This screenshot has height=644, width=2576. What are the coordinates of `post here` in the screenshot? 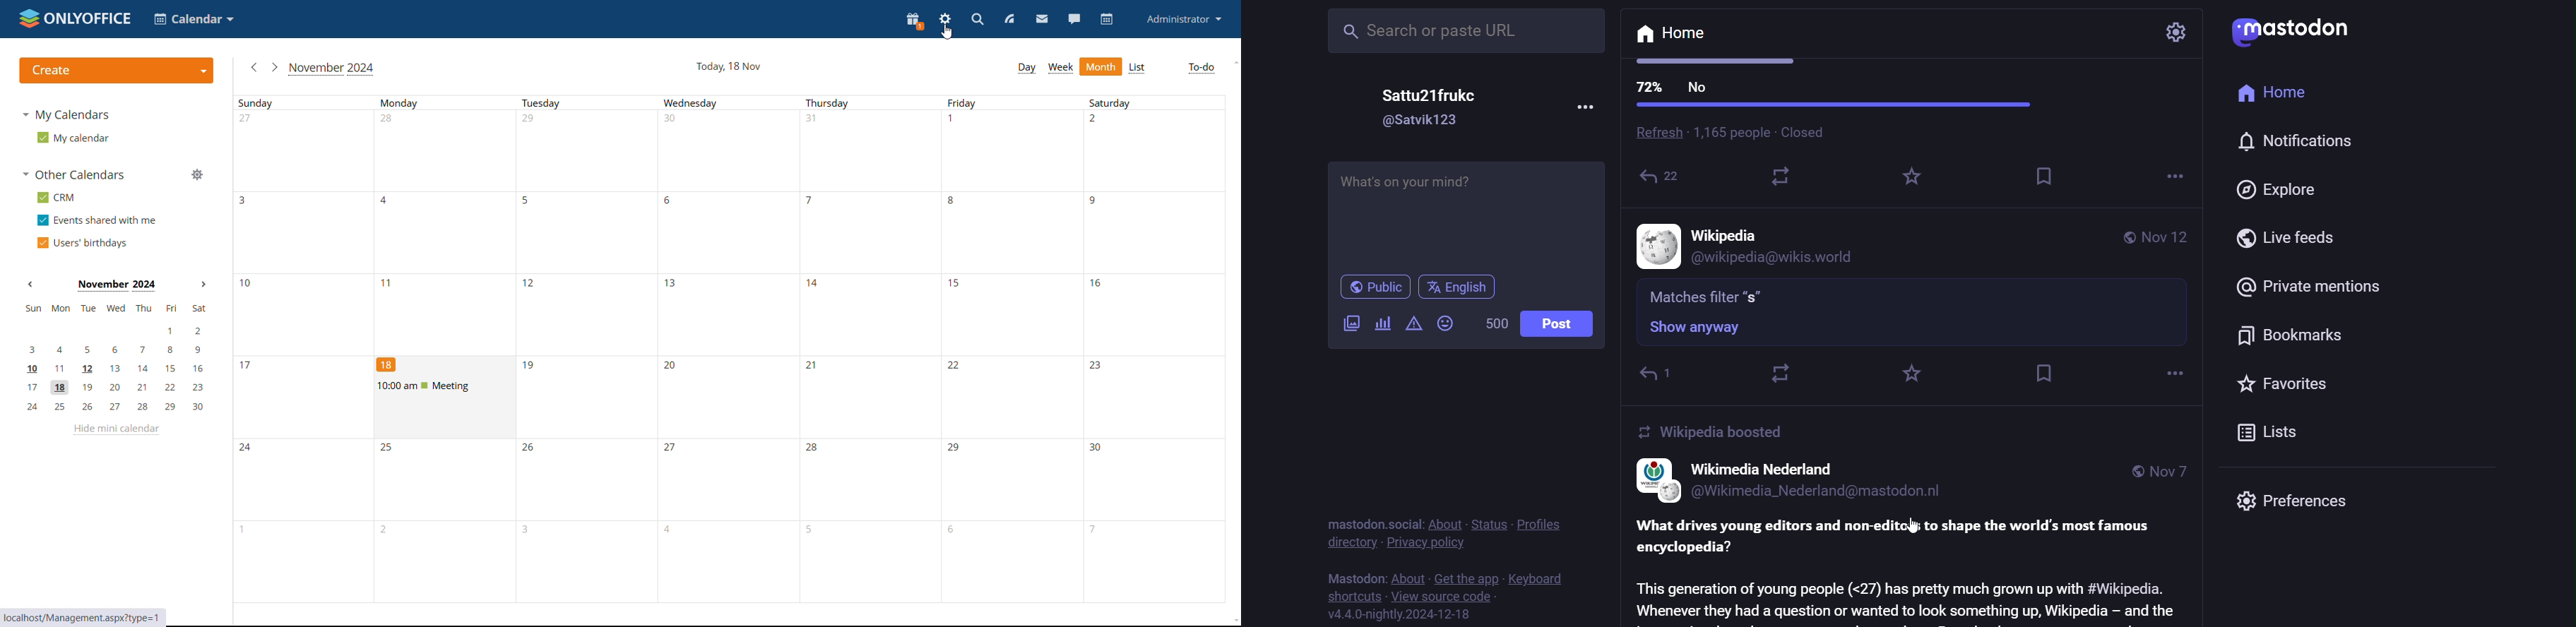 It's located at (1462, 210).